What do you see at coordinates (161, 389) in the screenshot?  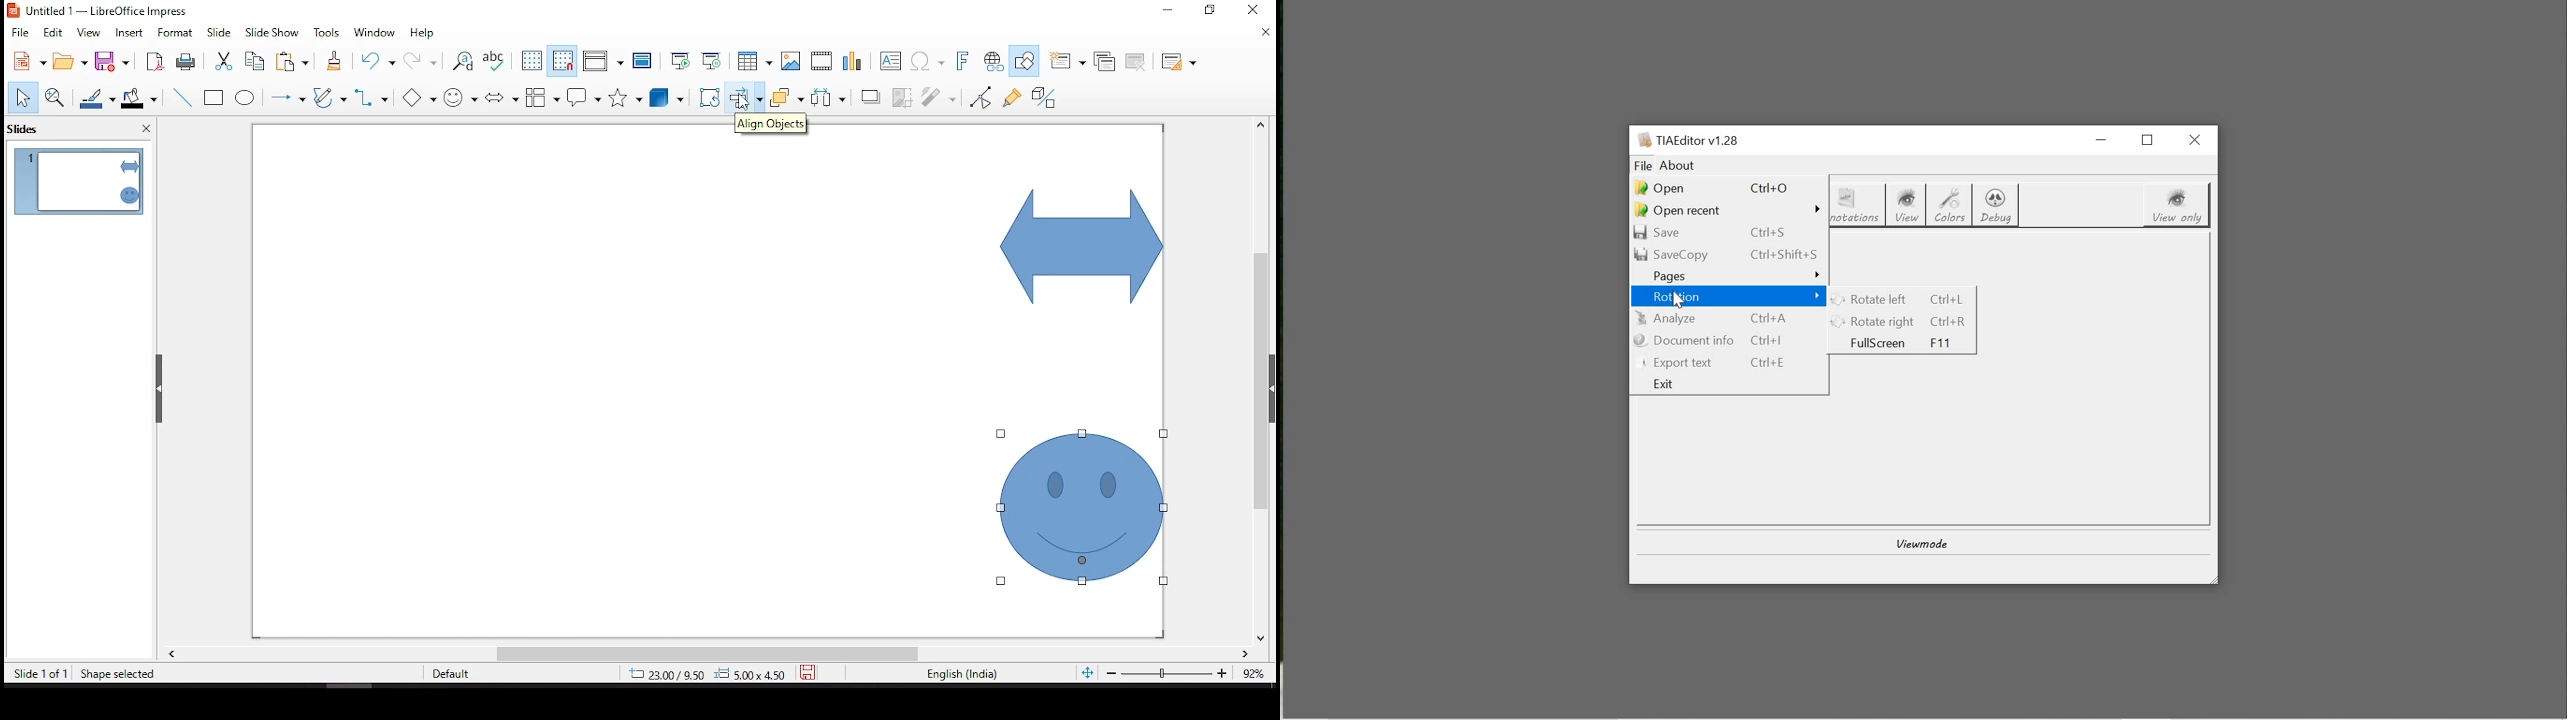 I see `drag handles` at bounding box center [161, 389].